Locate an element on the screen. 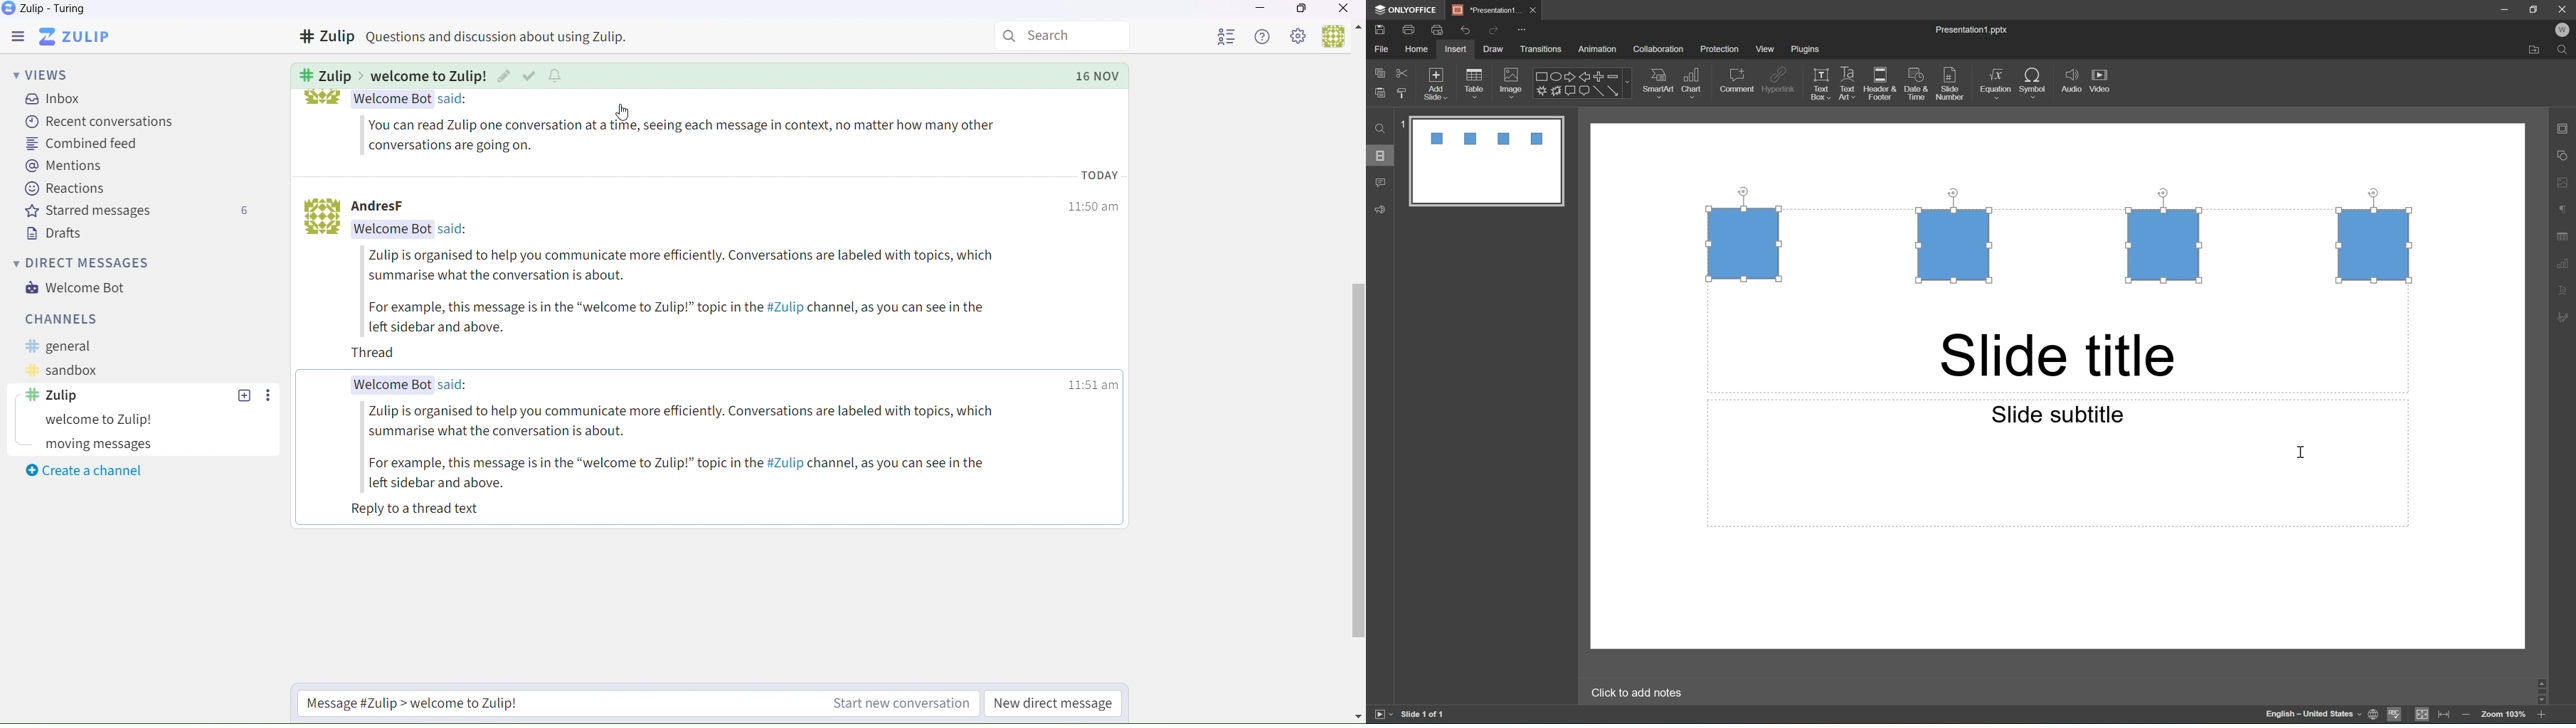  Click to add notes is located at coordinates (1640, 693).